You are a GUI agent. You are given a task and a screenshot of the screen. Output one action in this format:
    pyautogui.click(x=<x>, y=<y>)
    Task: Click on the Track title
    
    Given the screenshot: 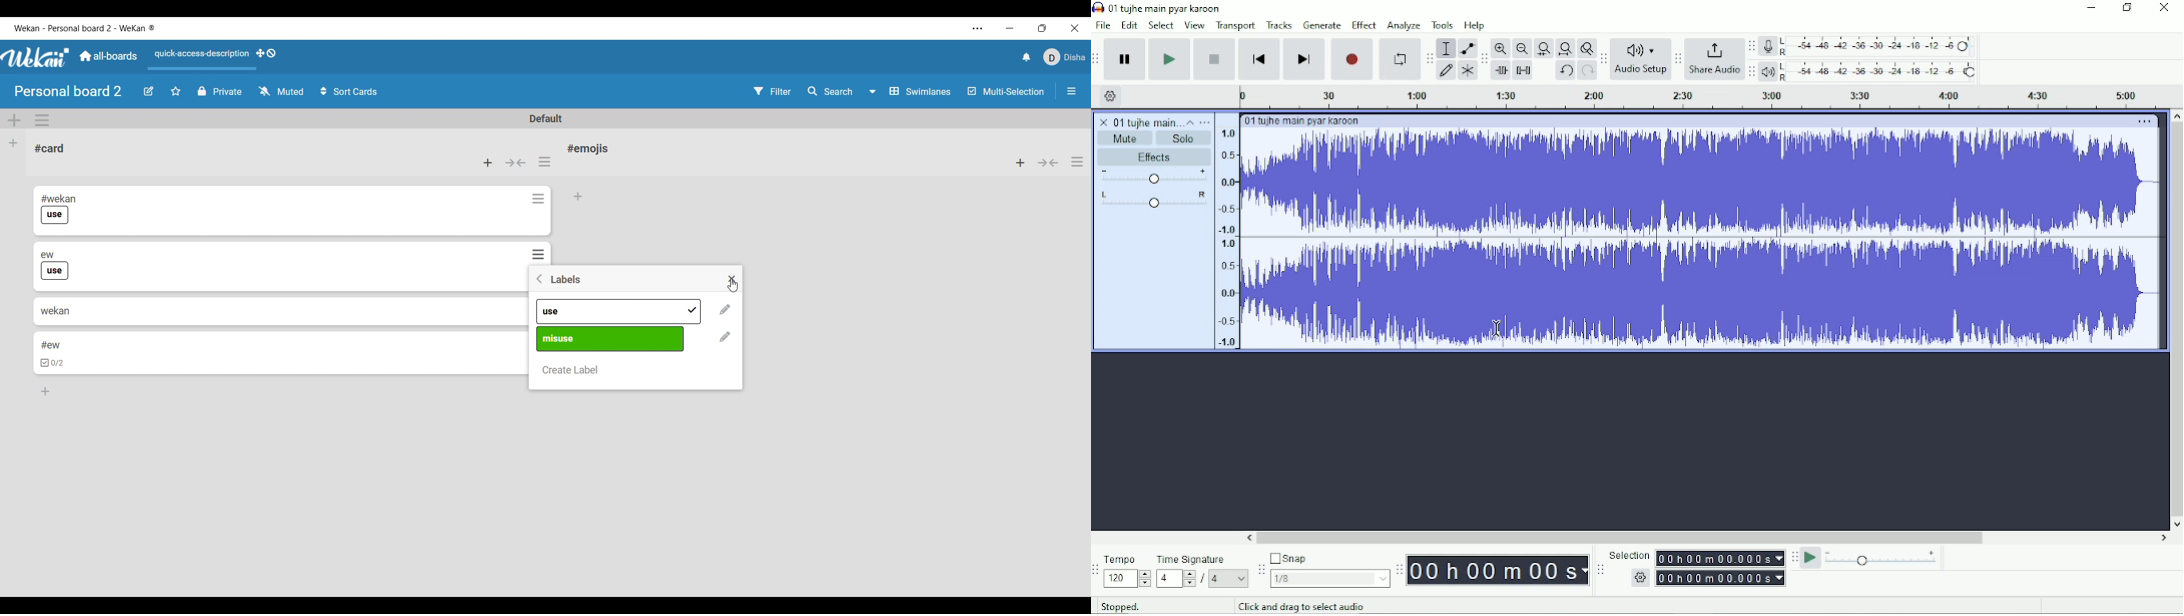 What is the action you would take?
    pyautogui.click(x=1302, y=120)
    